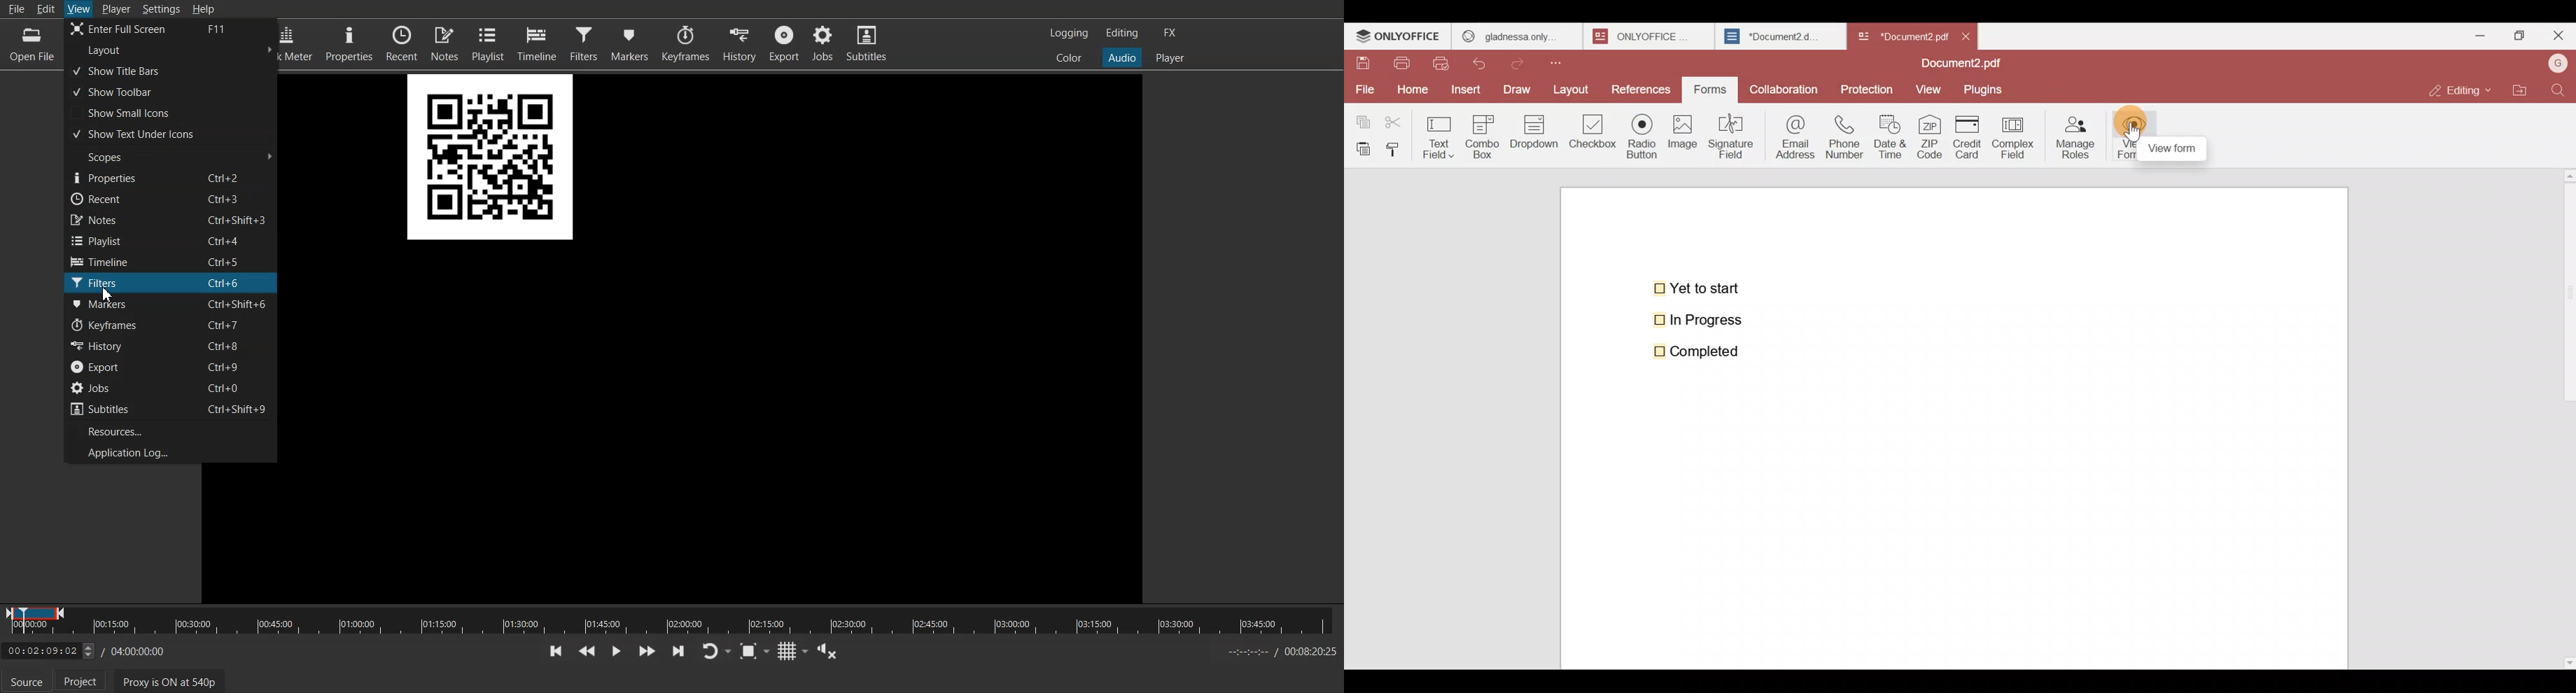 Image resolution: width=2576 pixels, height=700 pixels. Describe the element at coordinates (1363, 64) in the screenshot. I see `Save` at that location.